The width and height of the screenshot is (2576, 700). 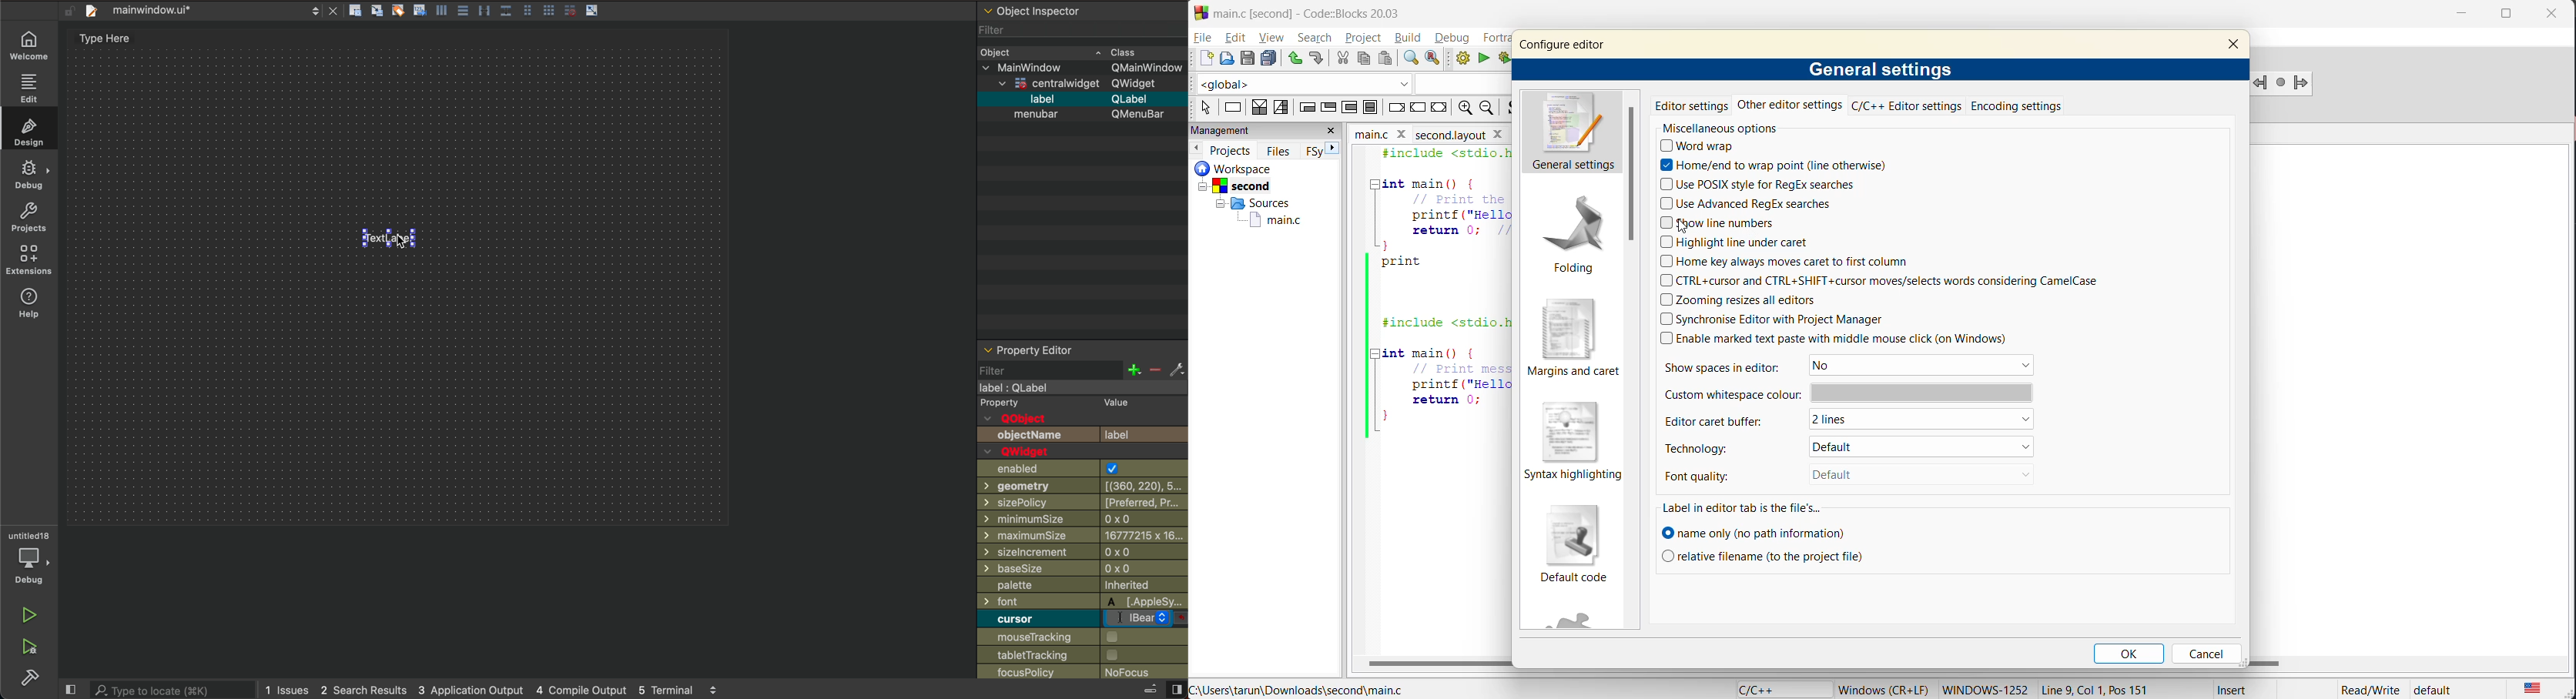 I want to click on file location, so click(x=1298, y=690).